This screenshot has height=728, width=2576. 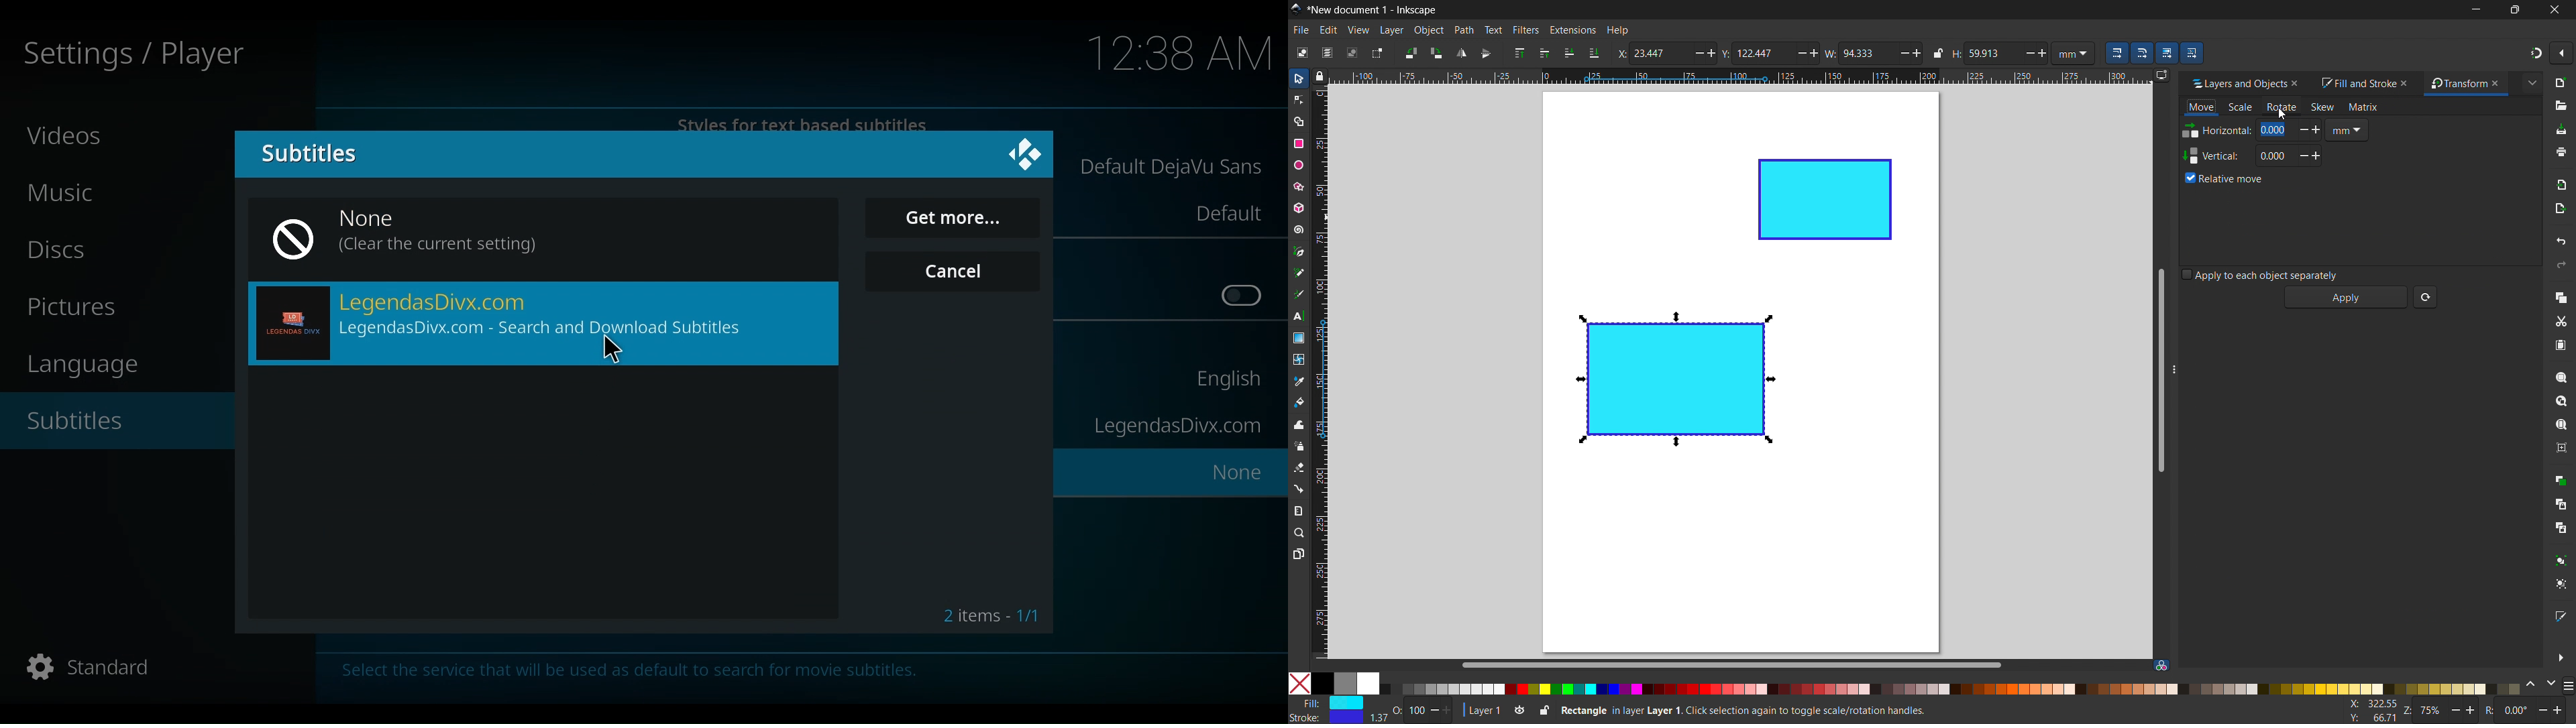 I want to click on vertical ruler, so click(x=1320, y=375).